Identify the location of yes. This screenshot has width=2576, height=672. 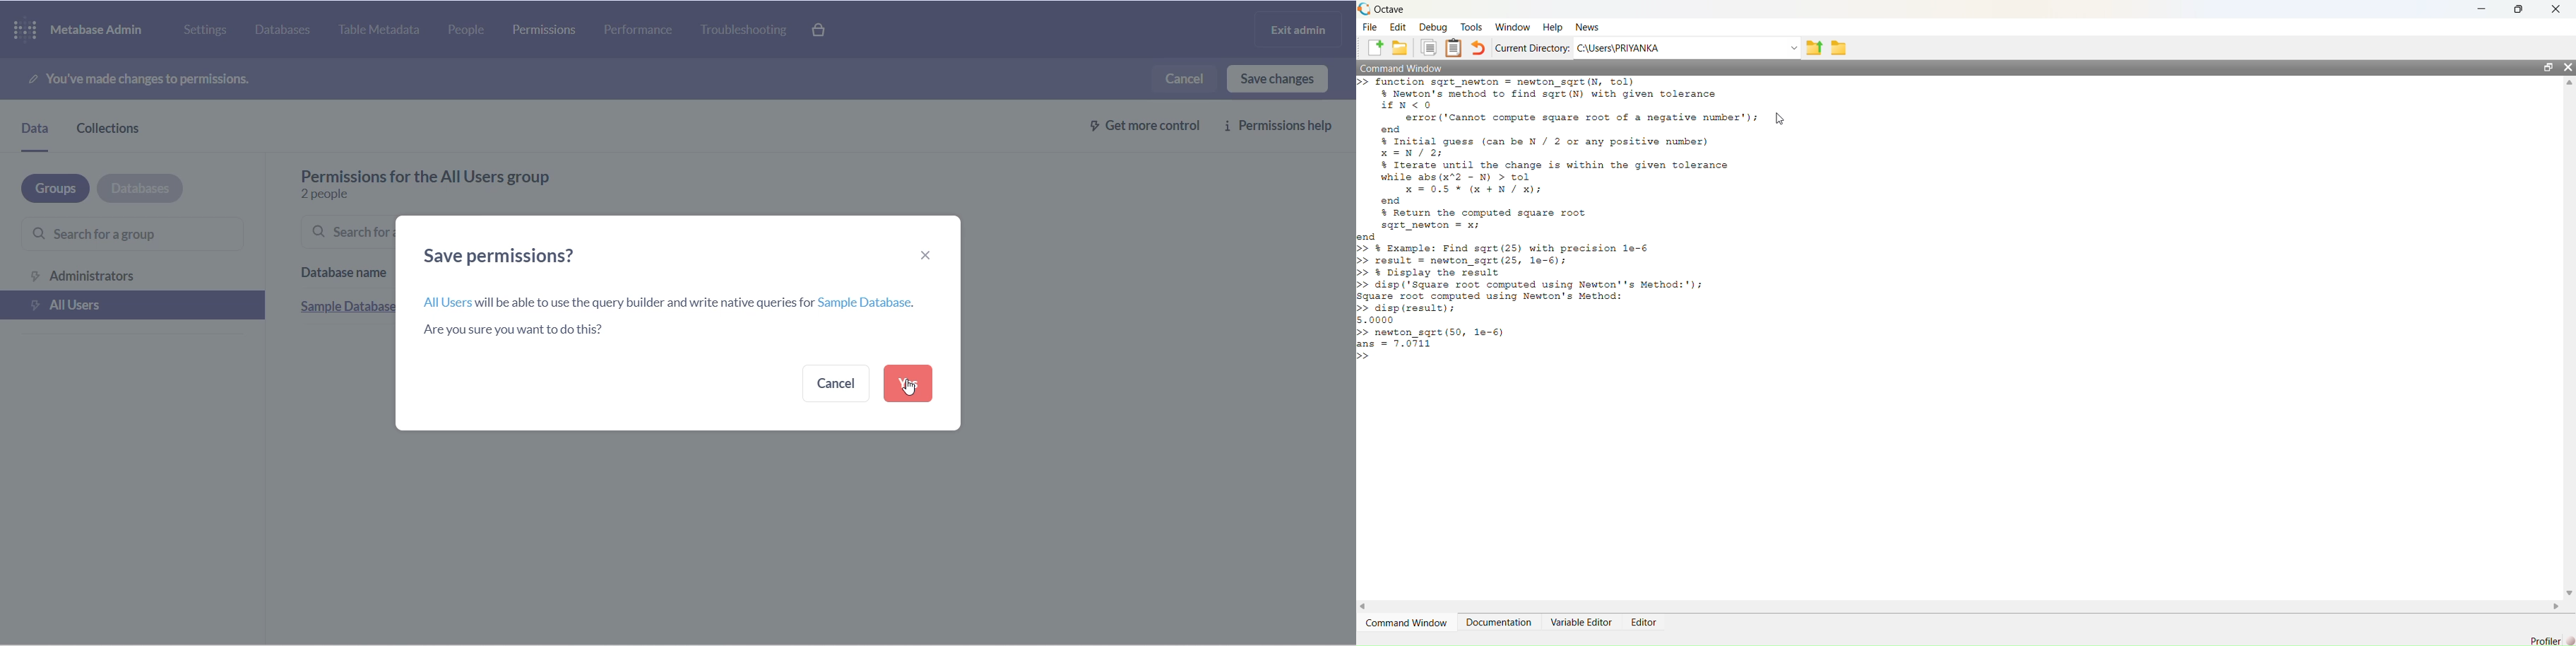
(908, 384).